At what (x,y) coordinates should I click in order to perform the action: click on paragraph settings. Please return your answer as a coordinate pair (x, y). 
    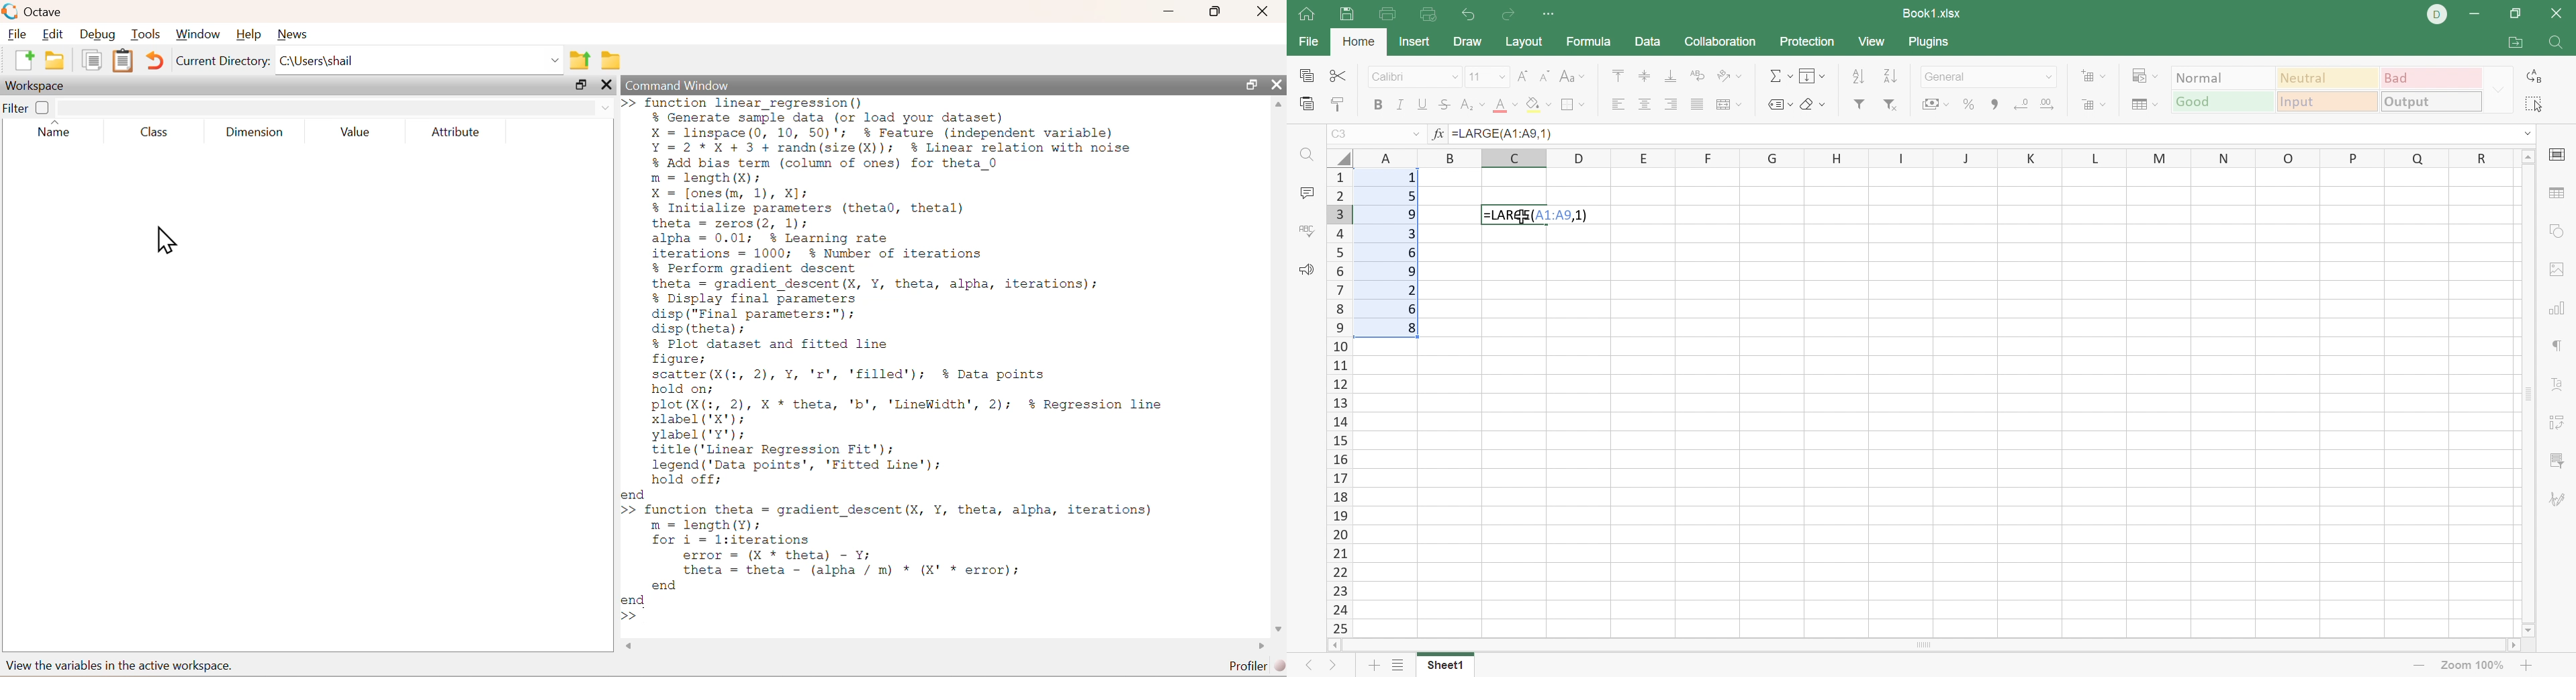
    Looking at the image, I should click on (2561, 345).